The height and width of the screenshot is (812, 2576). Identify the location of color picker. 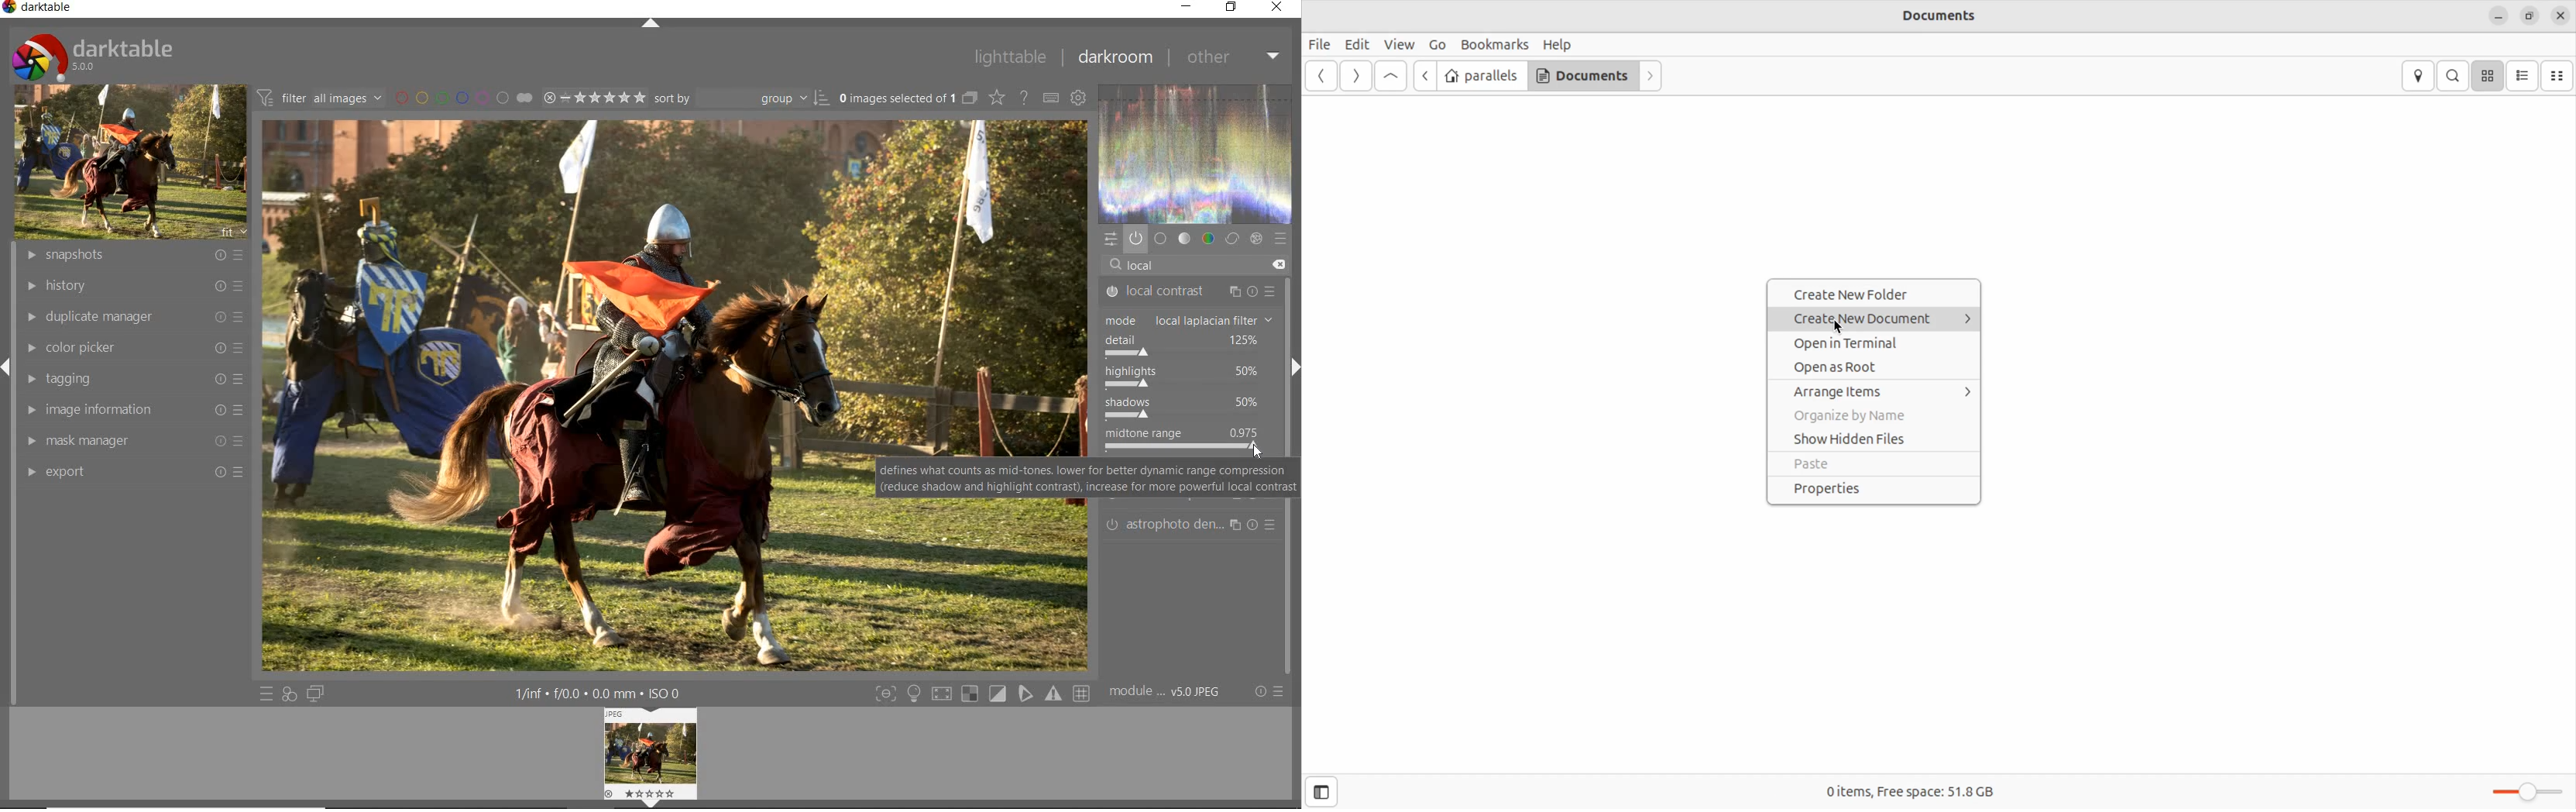
(132, 348).